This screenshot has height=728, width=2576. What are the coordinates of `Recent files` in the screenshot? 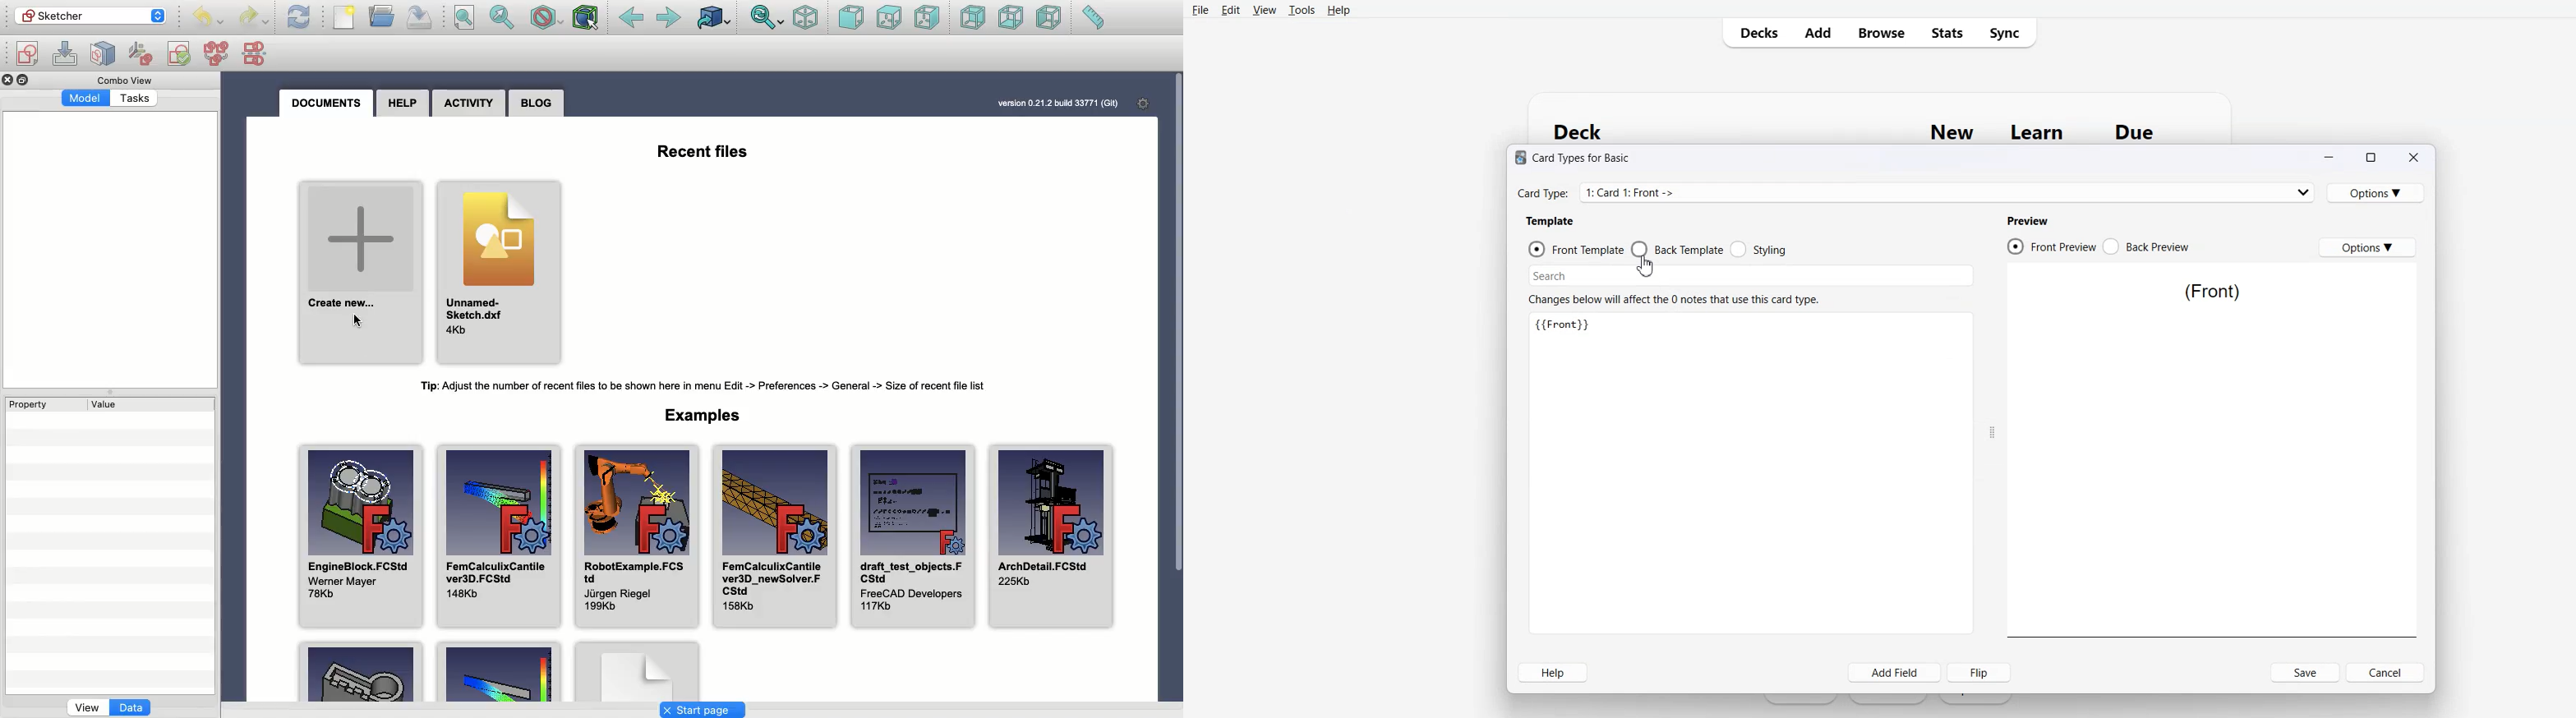 It's located at (701, 151).